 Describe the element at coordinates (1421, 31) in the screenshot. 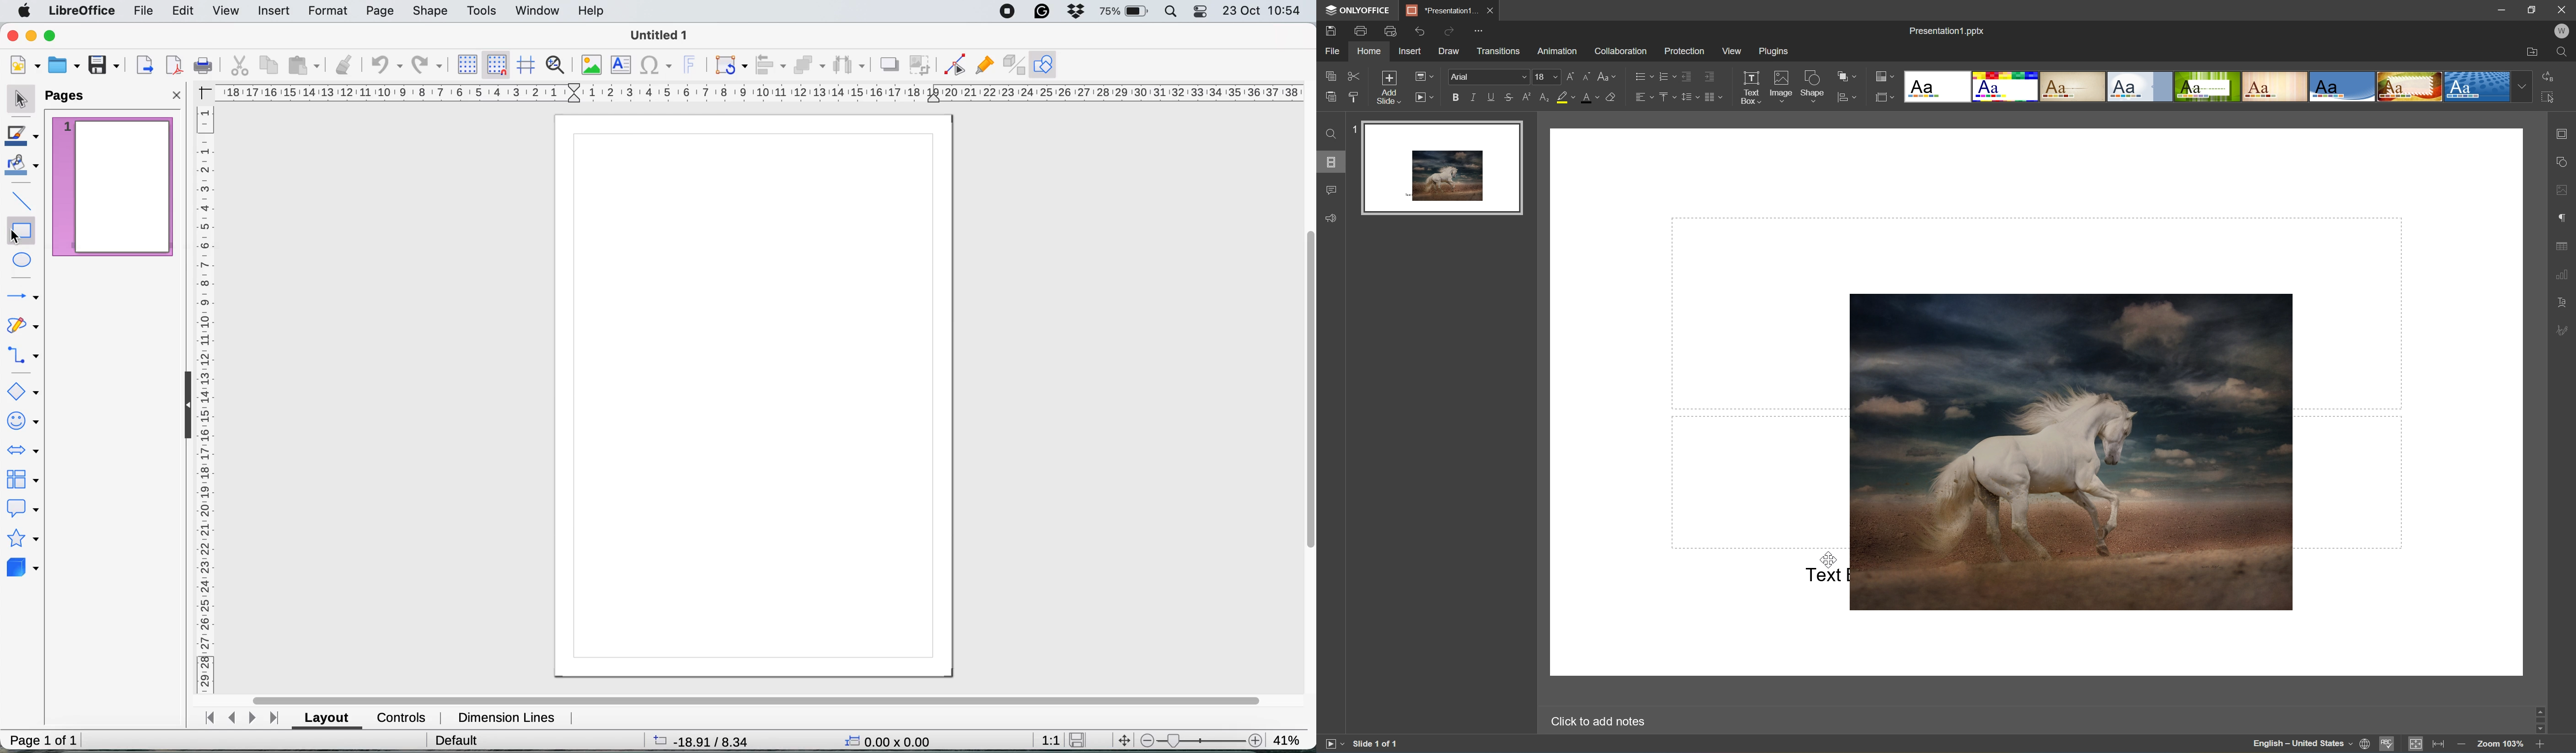

I see `Undo` at that location.